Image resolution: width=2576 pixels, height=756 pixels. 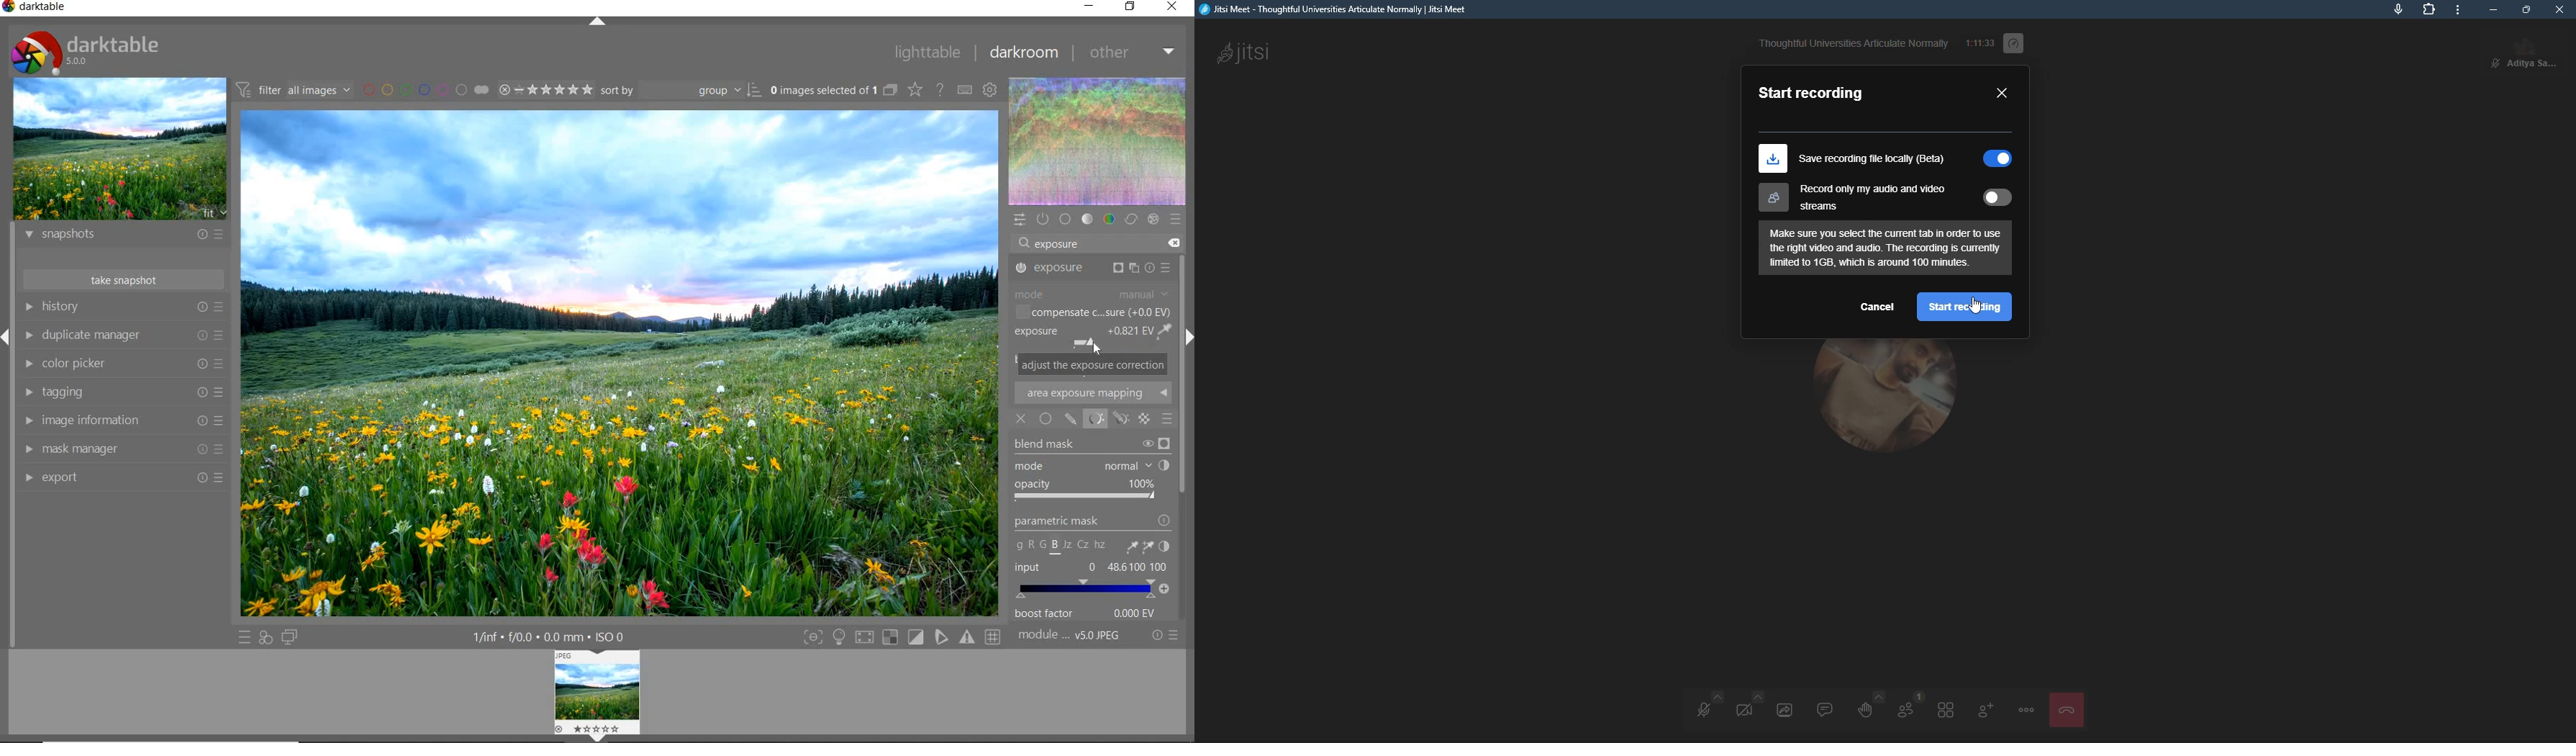 I want to click on toggle, so click(x=1993, y=158).